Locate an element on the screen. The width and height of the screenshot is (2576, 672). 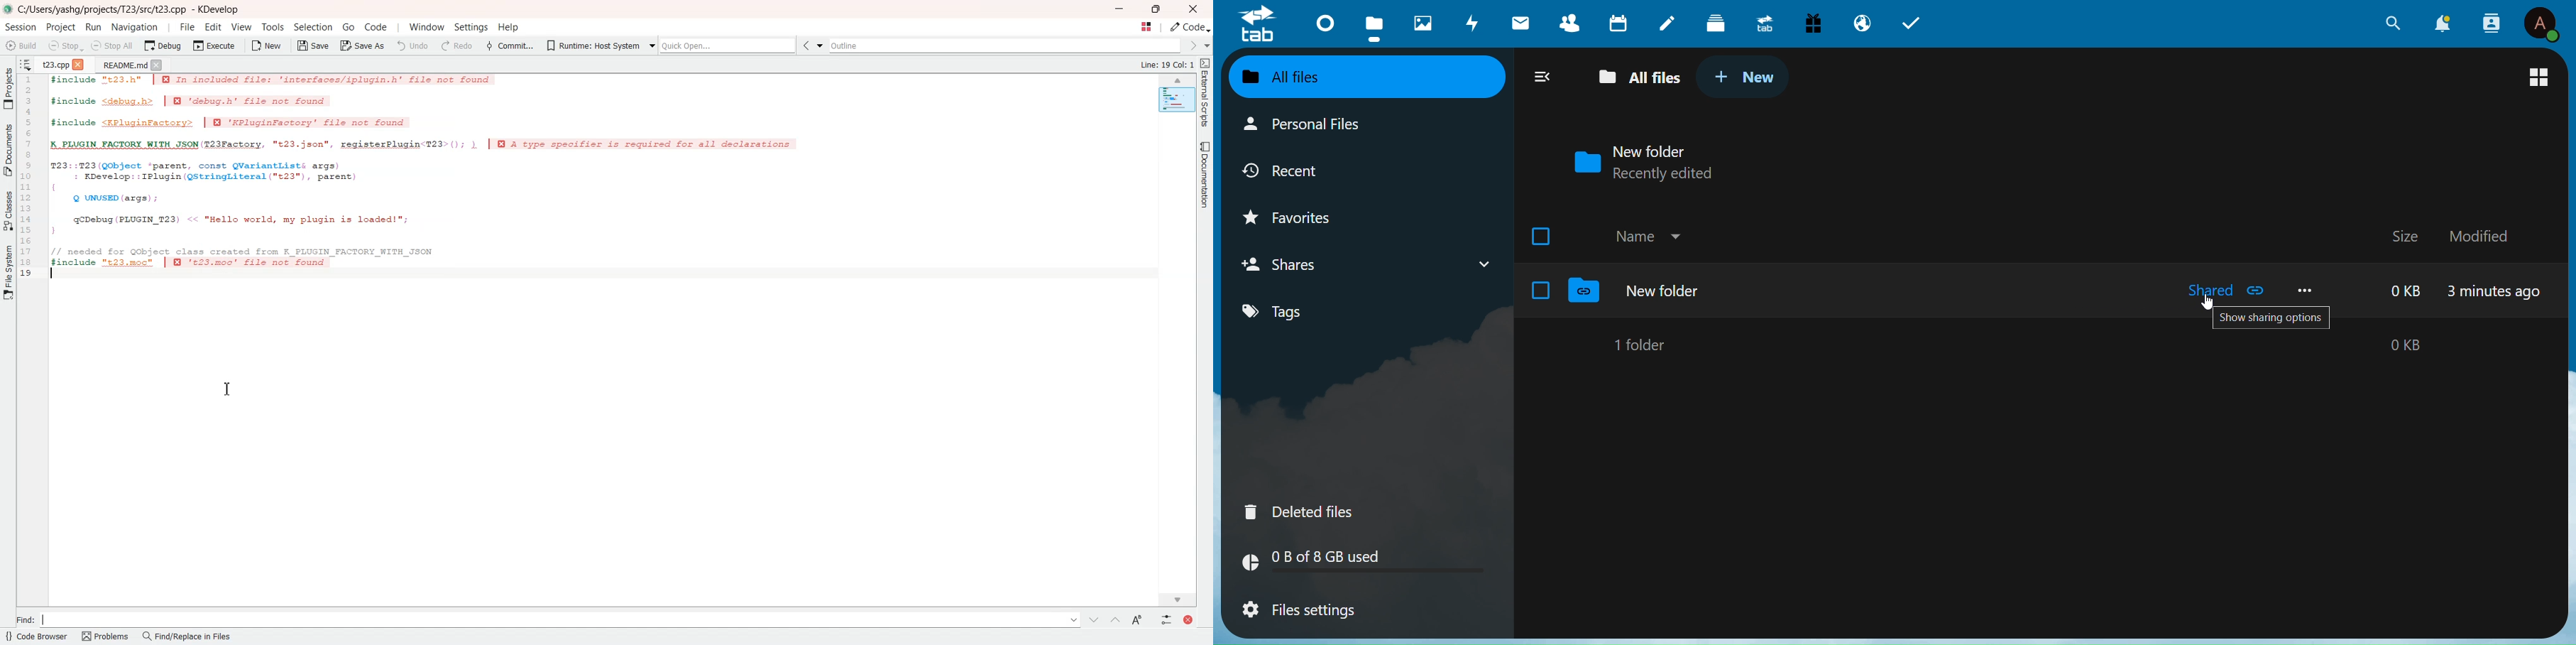
Show open sorted list is located at coordinates (26, 63).